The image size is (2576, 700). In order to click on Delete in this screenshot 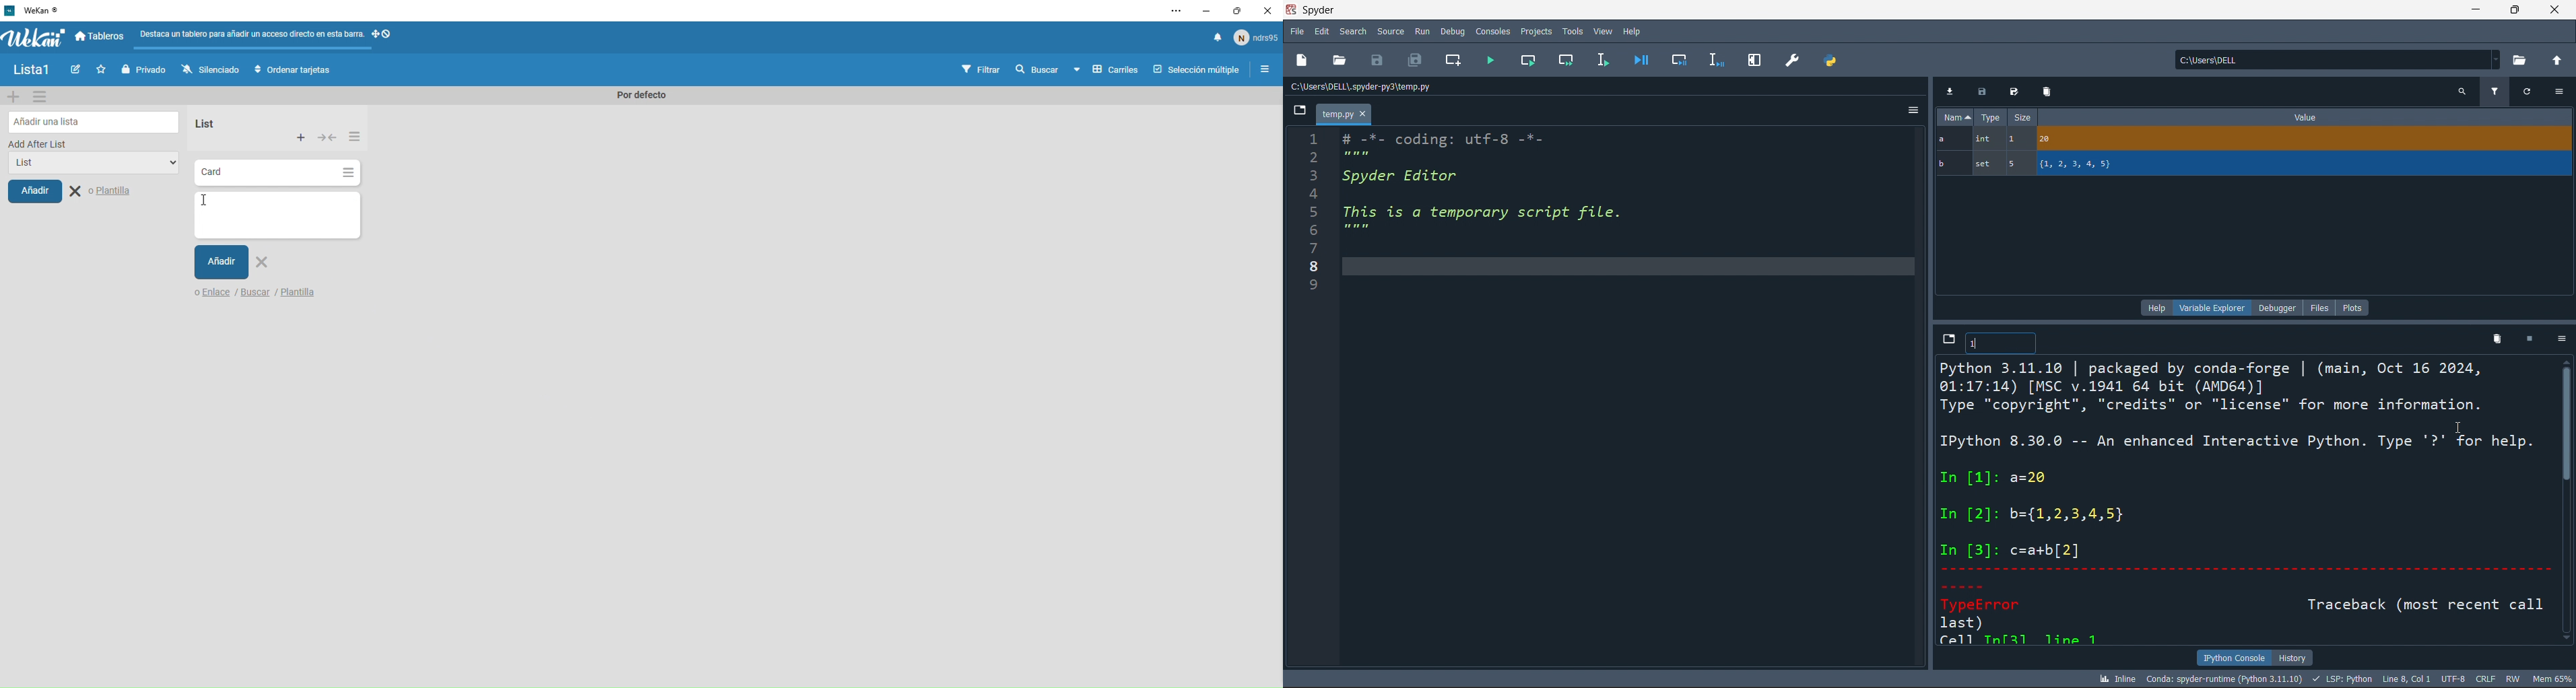, I will do `click(265, 265)`.